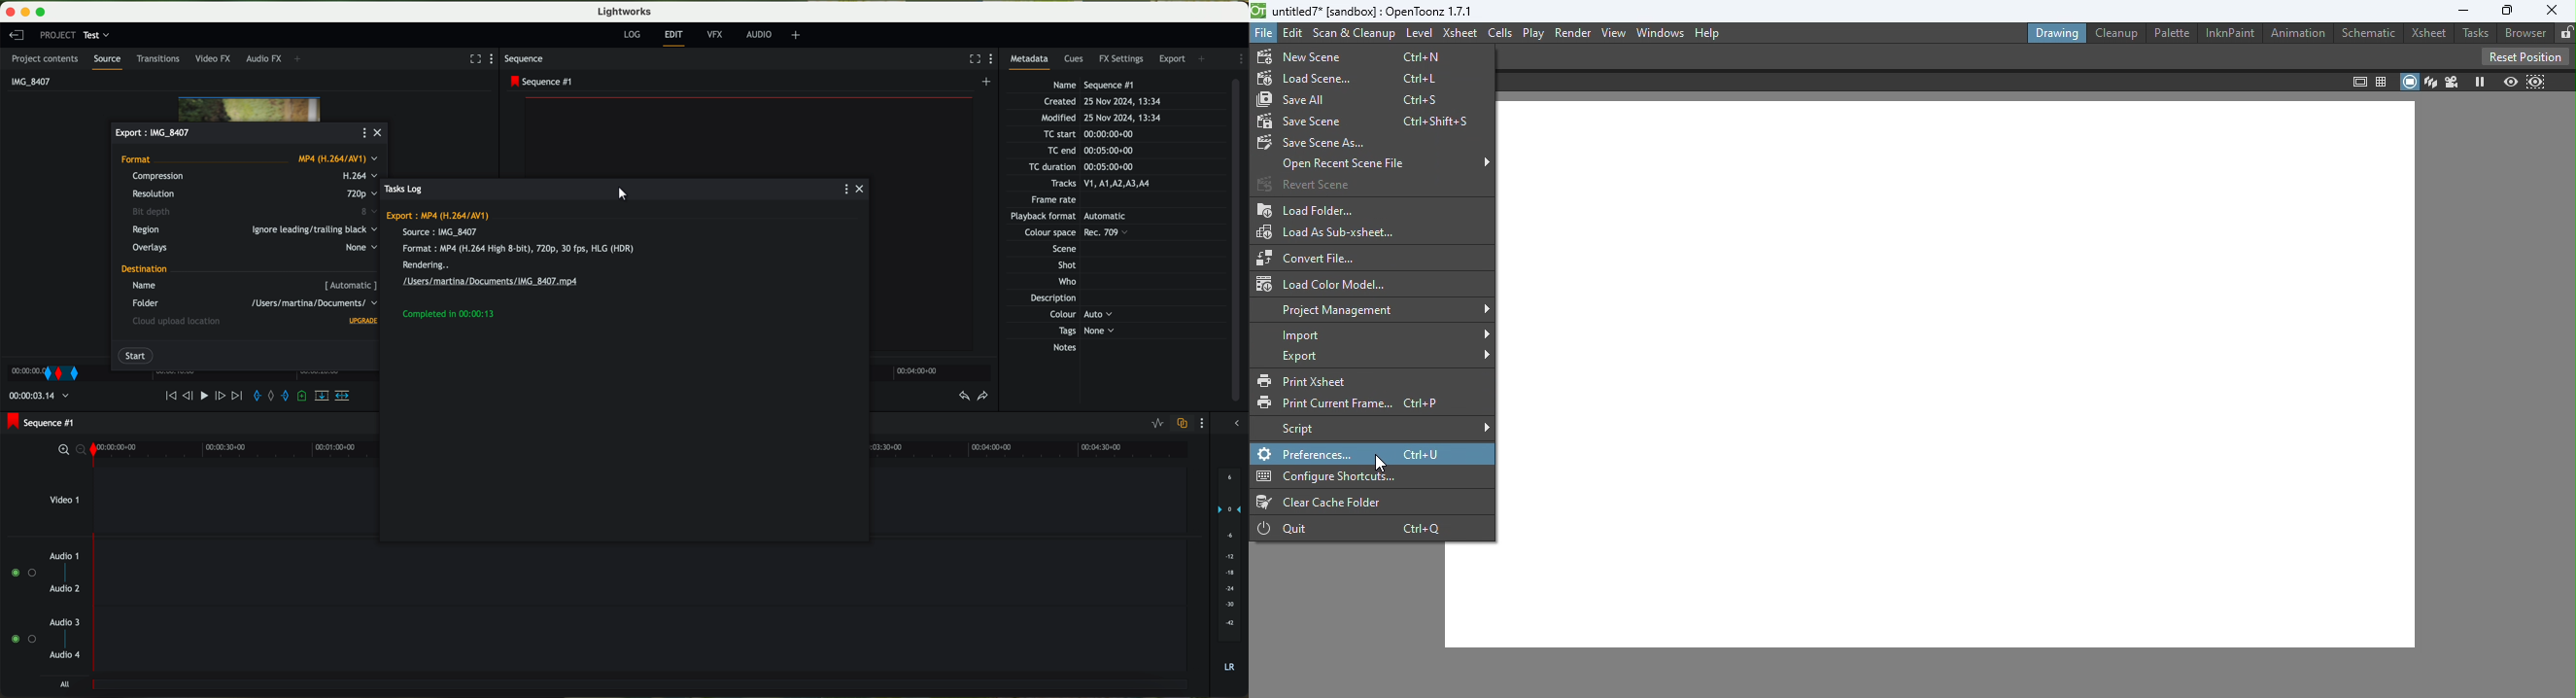 The image size is (2576, 700). I want to click on add an in mark, so click(753, 396).